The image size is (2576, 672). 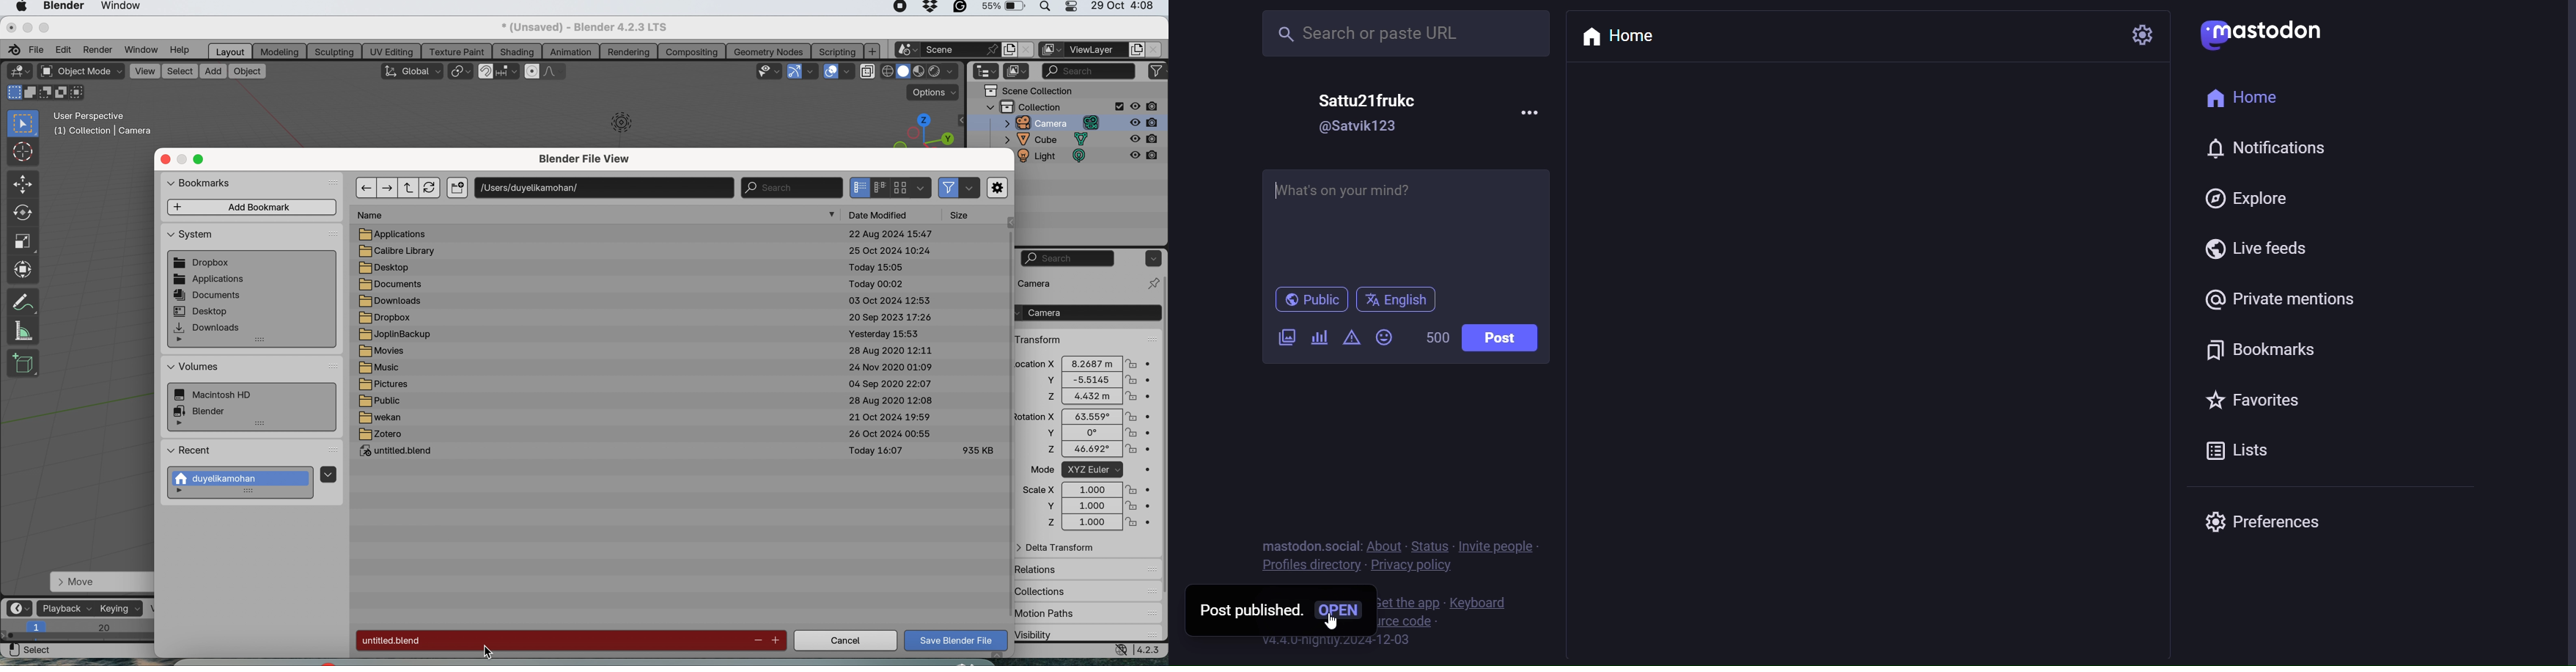 I want to click on z 46.692, so click(x=1080, y=451).